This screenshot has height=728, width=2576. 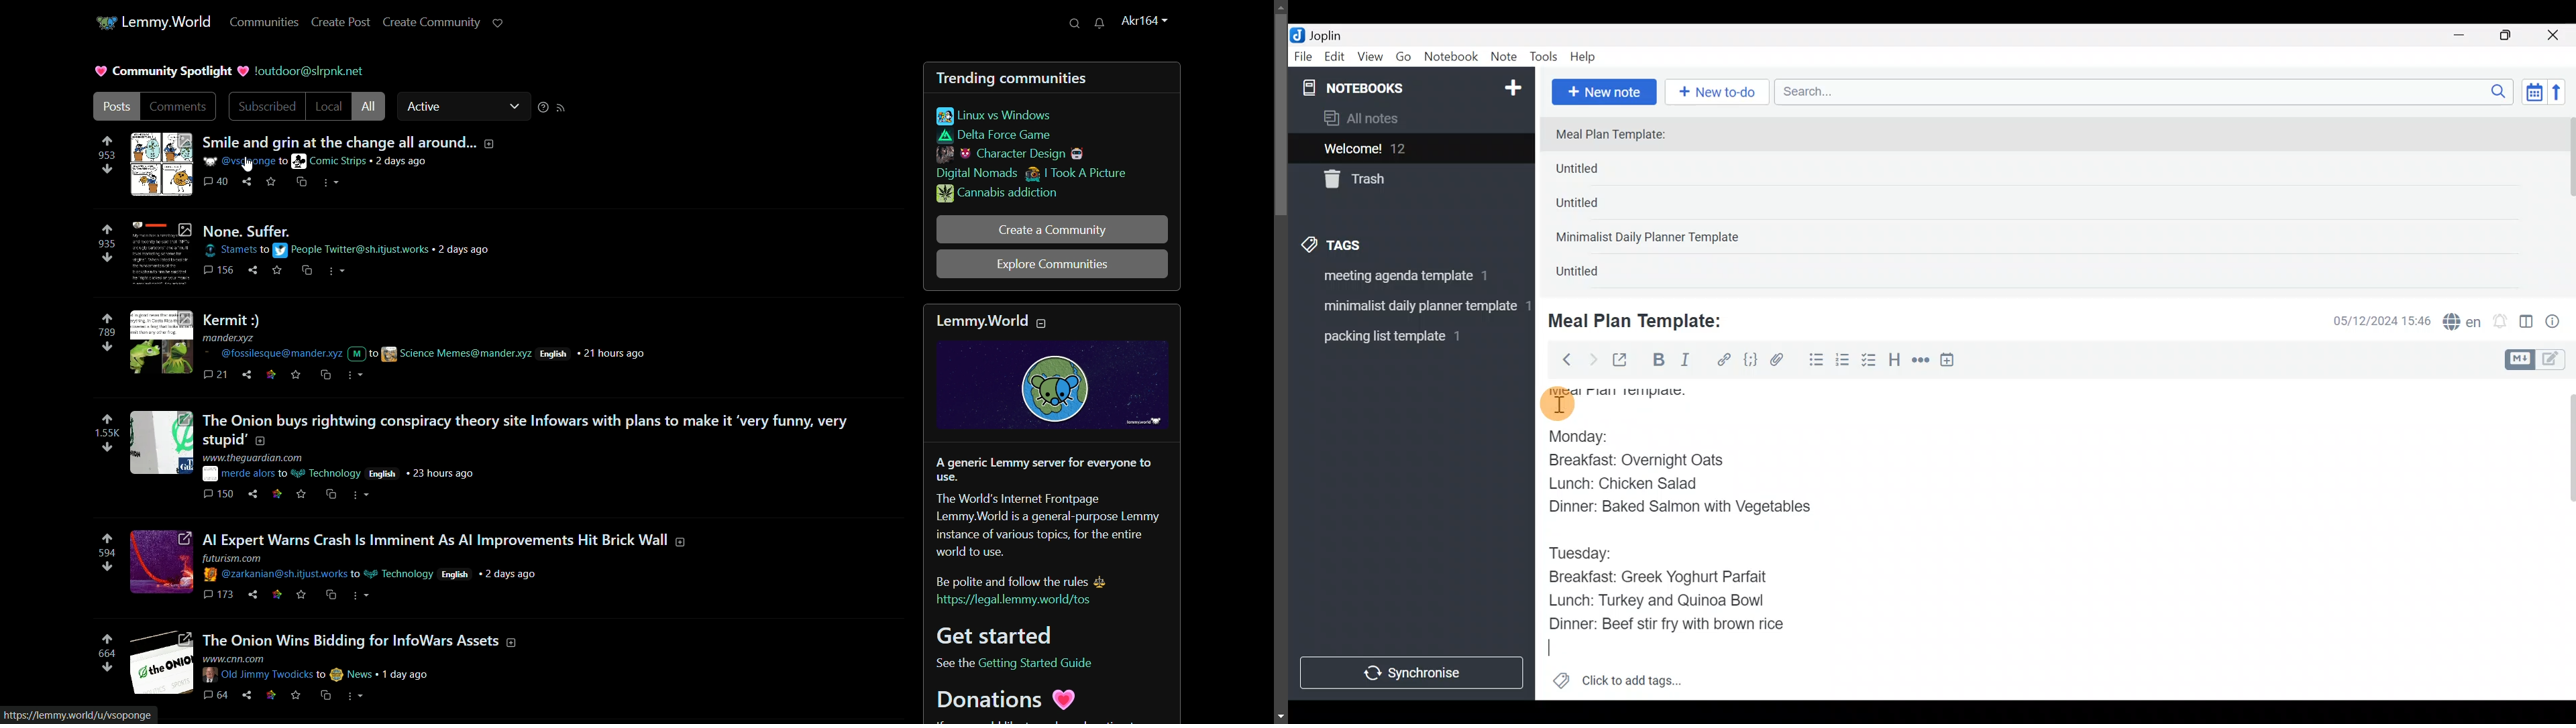 I want to click on digital nomads, so click(x=977, y=173).